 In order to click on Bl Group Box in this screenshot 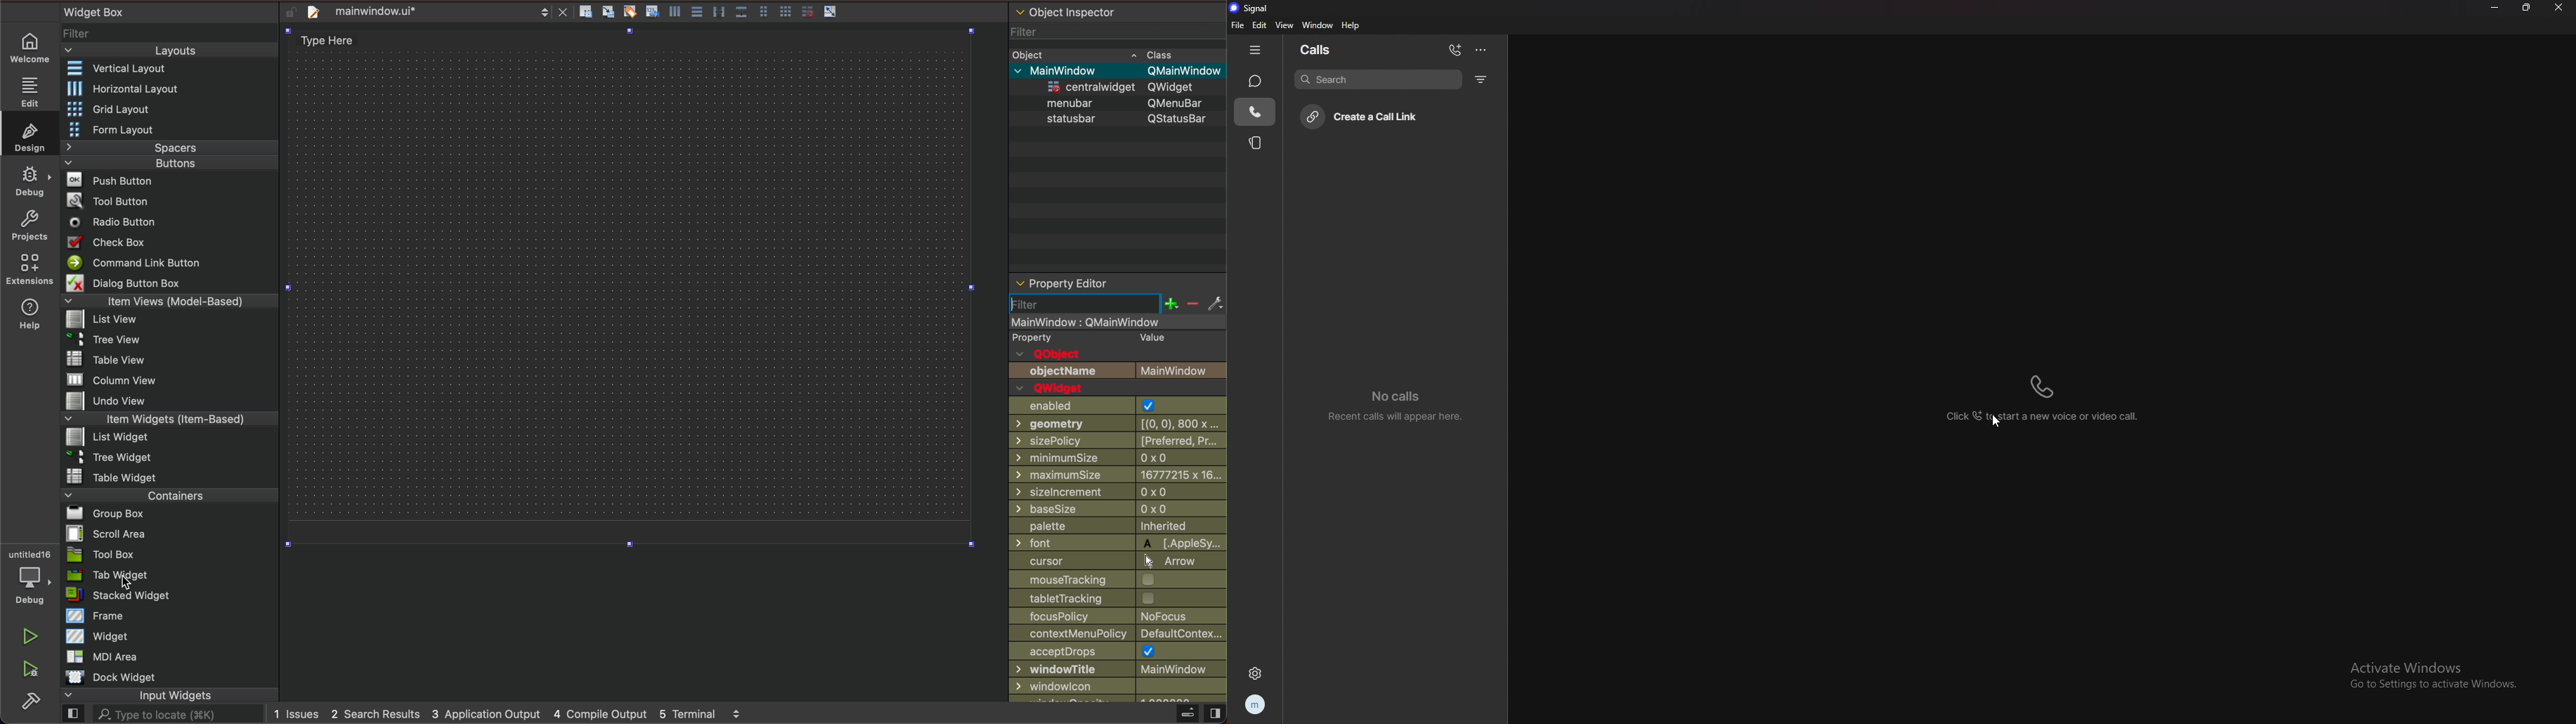, I will do `click(106, 511)`.